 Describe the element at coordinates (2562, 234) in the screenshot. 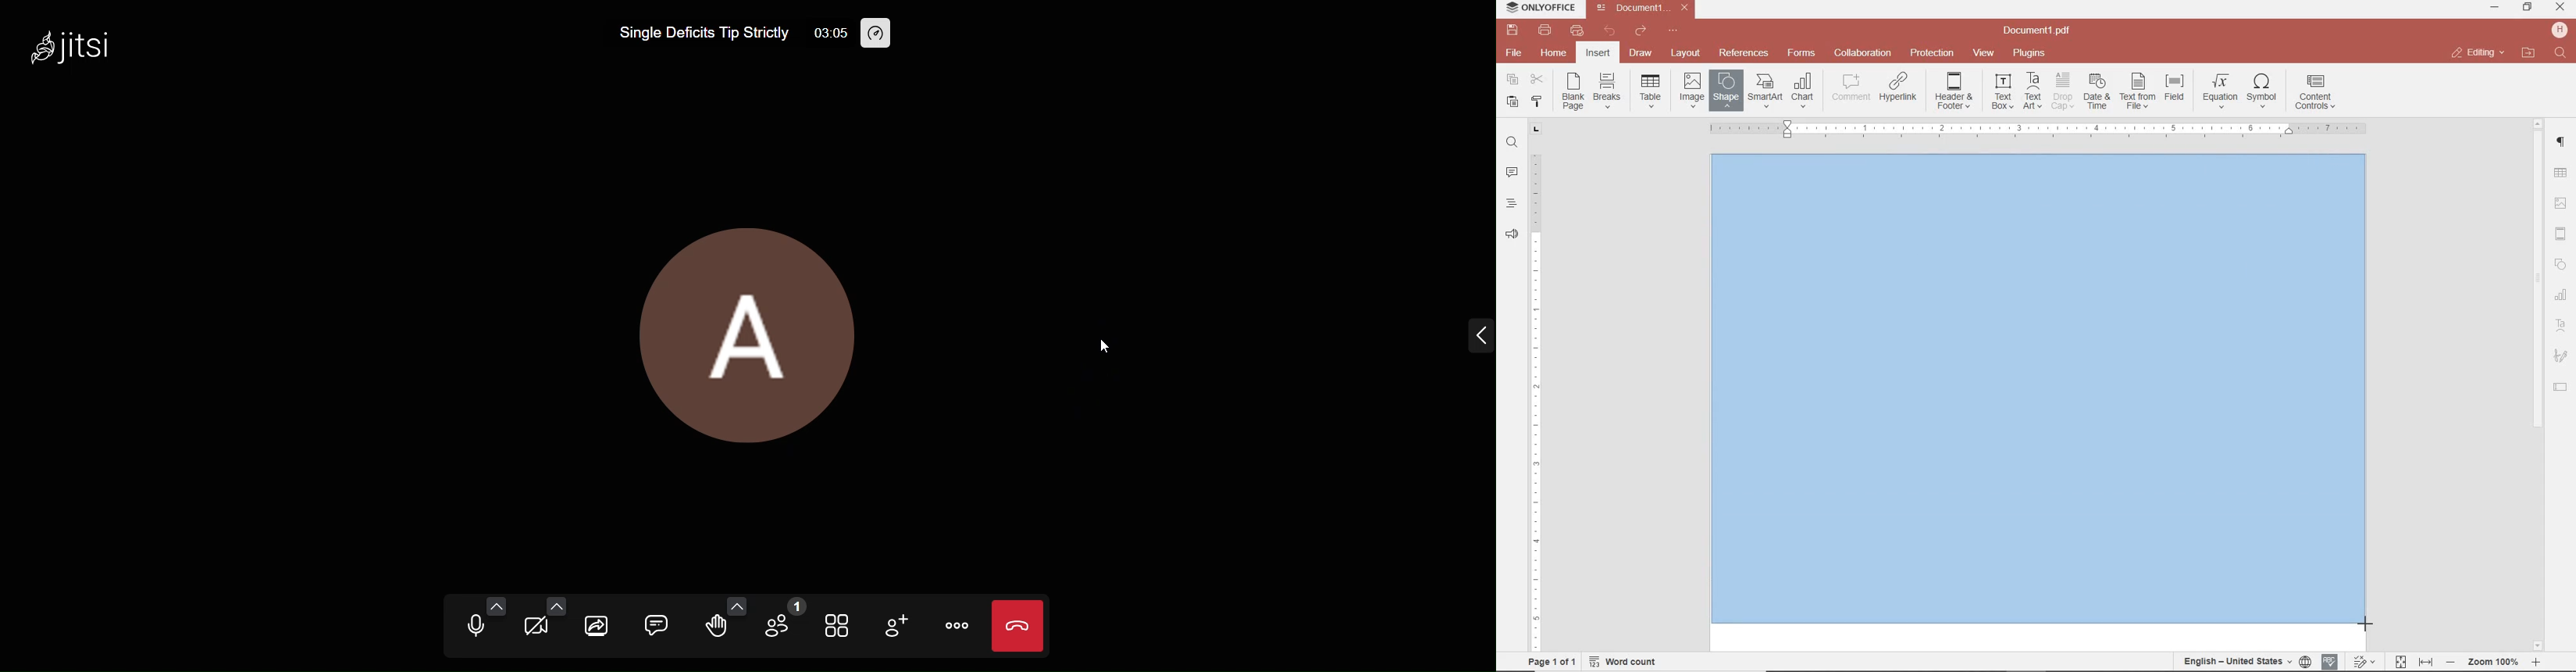

I see `HEADERS & FOOTERS` at that location.